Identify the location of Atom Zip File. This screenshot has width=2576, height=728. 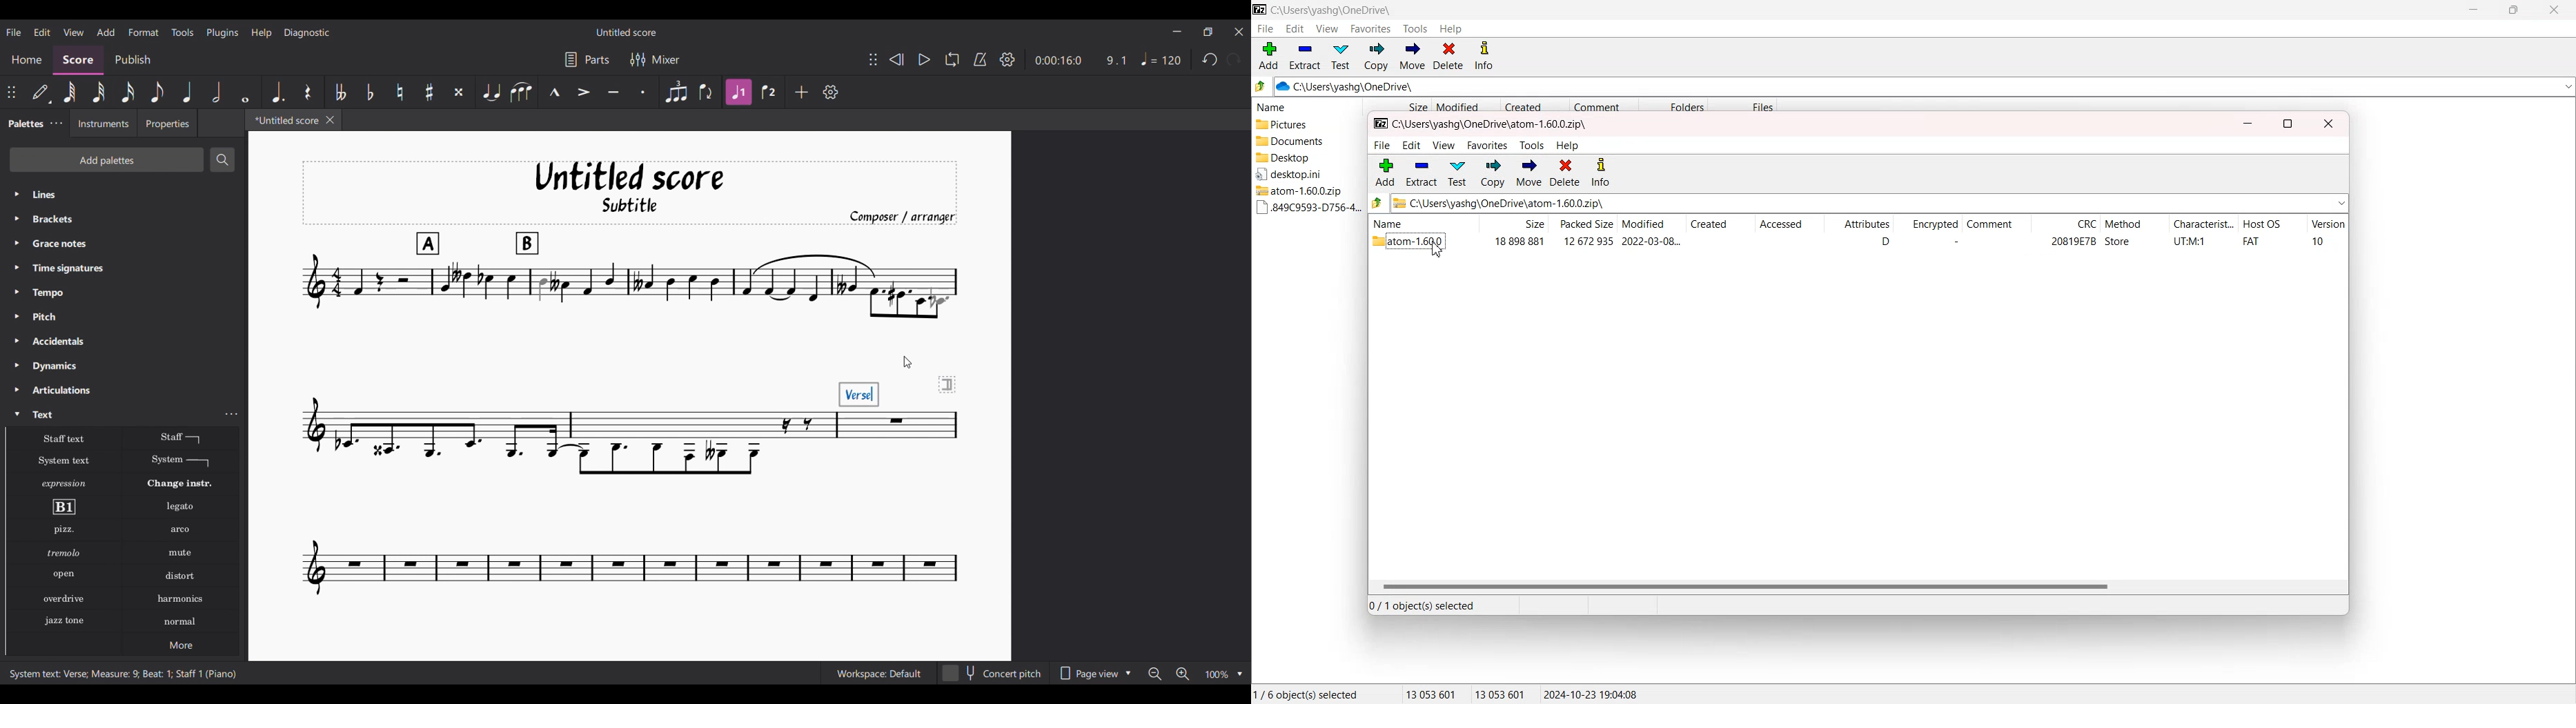
(1304, 190).